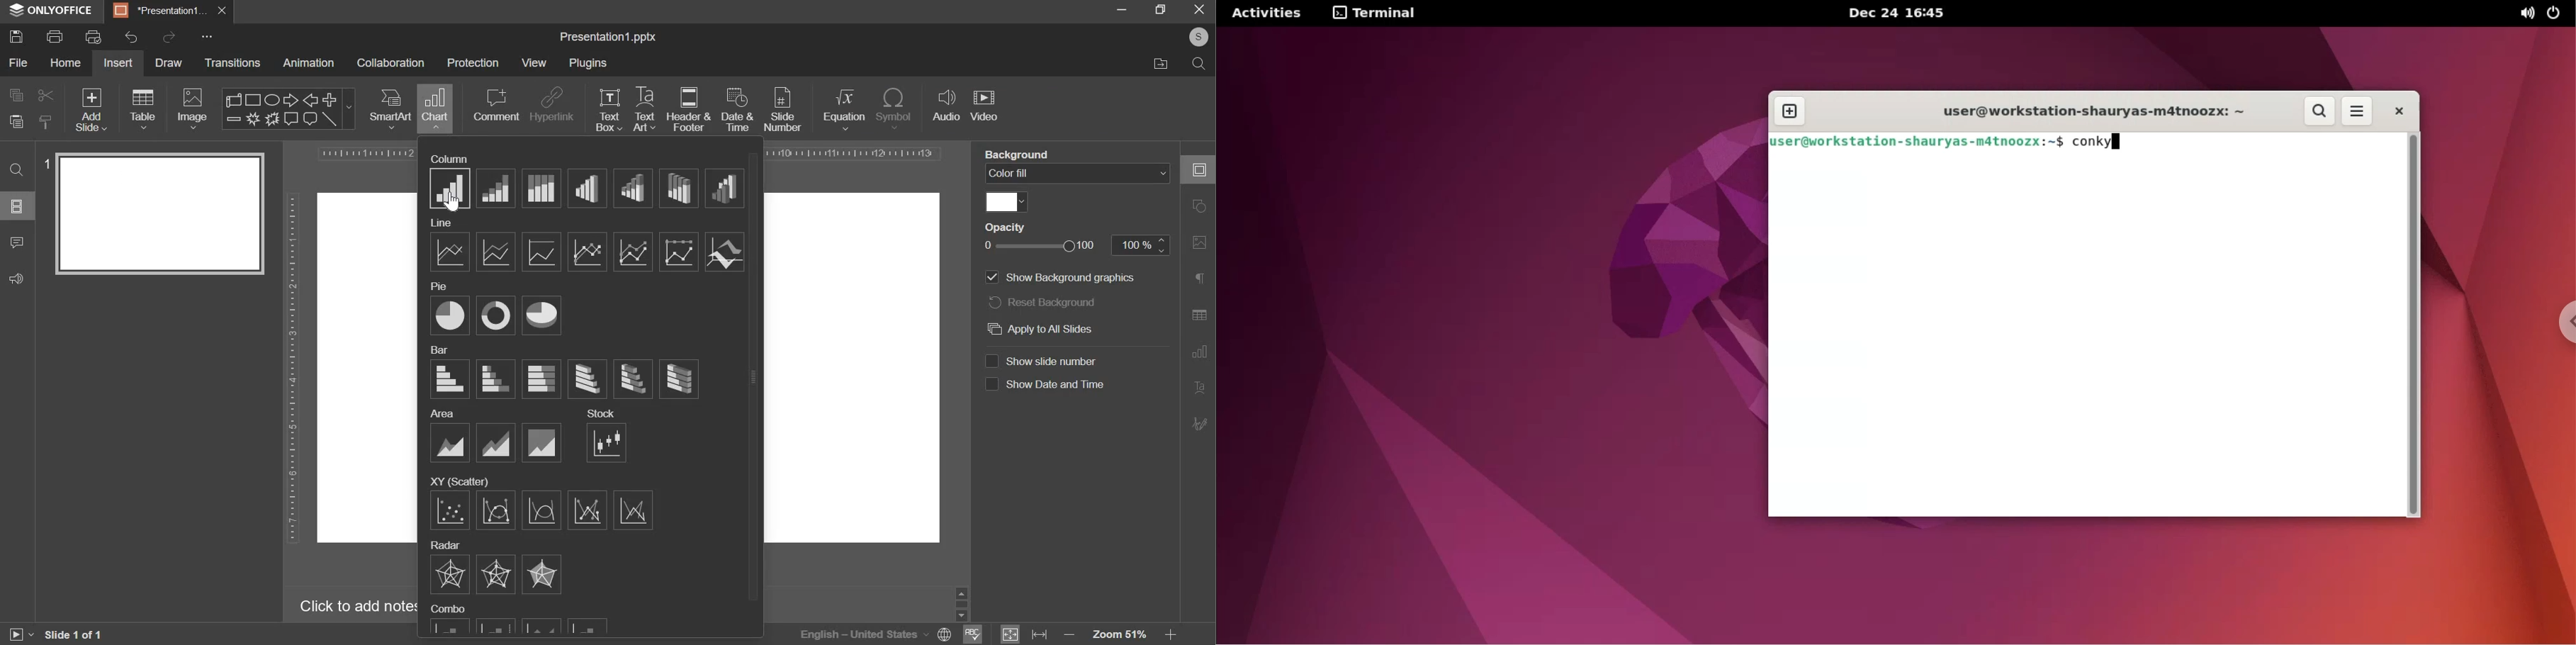 The image size is (2576, 672). What do you see at coordinates (441, 287) in the screenshot?
I see `pie` at bounding box center [441, 287].